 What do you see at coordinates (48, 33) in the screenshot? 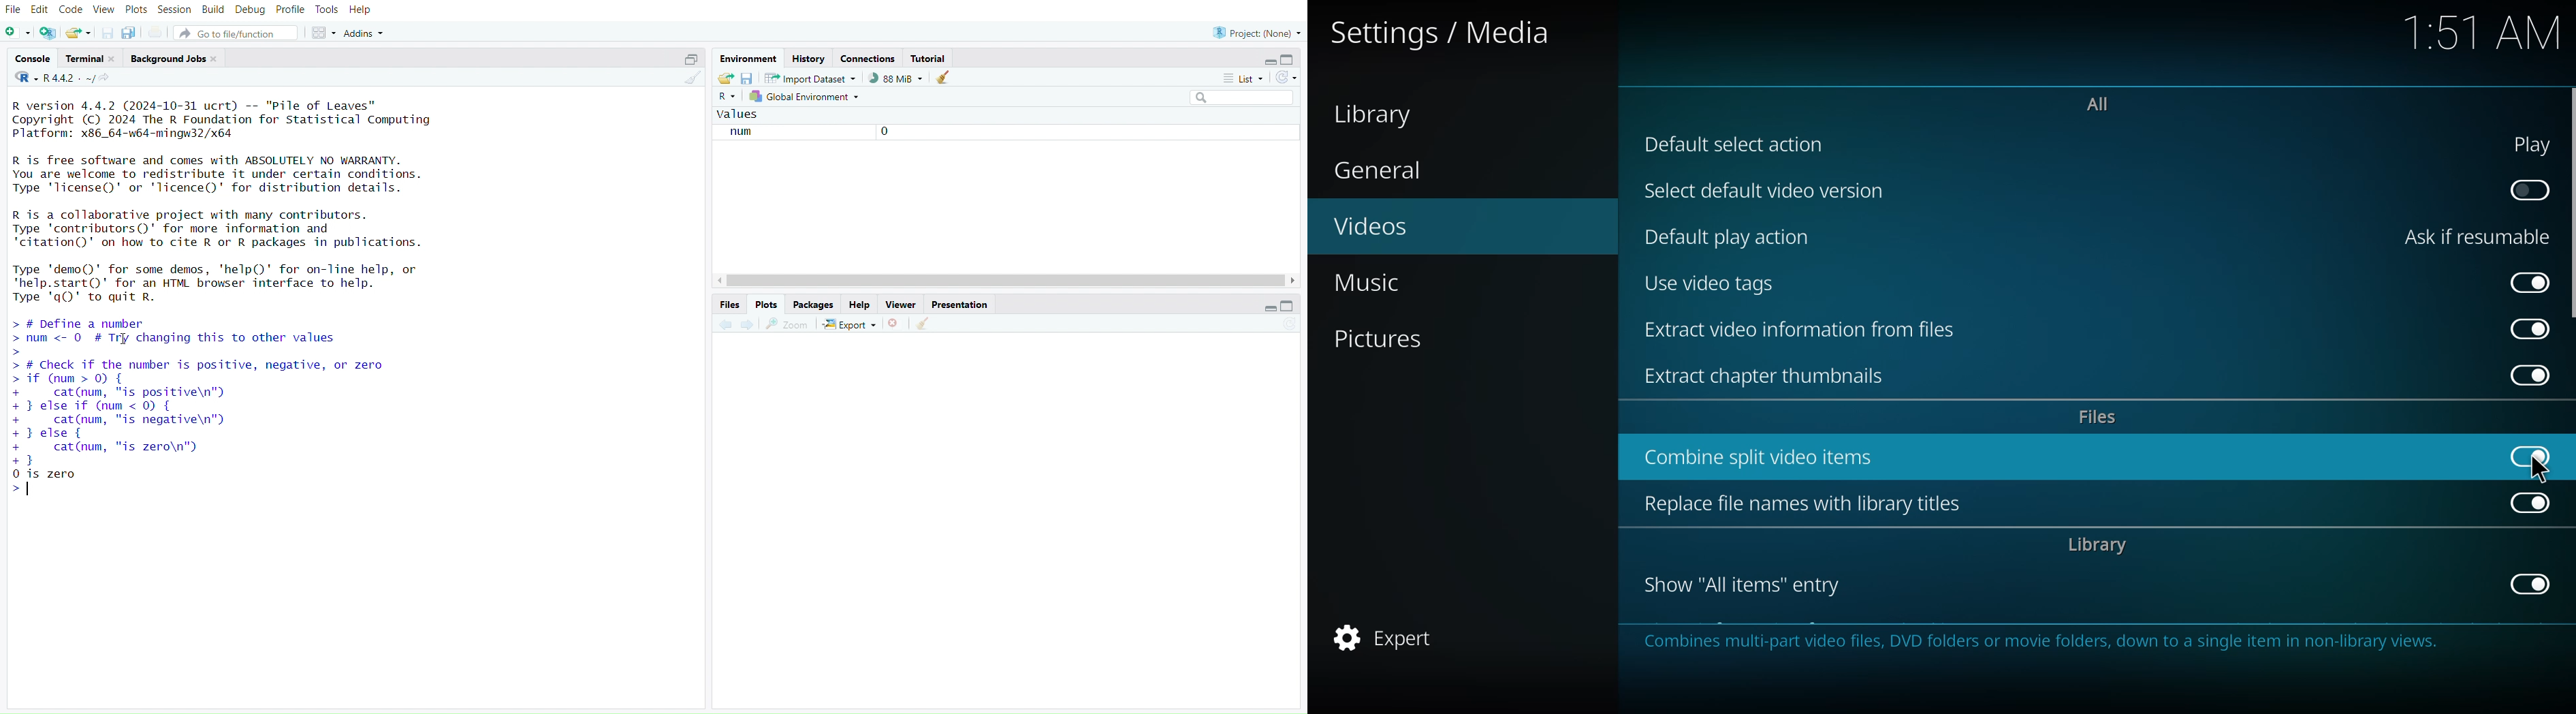
I see `create a project` at bounding box center [48, 33].